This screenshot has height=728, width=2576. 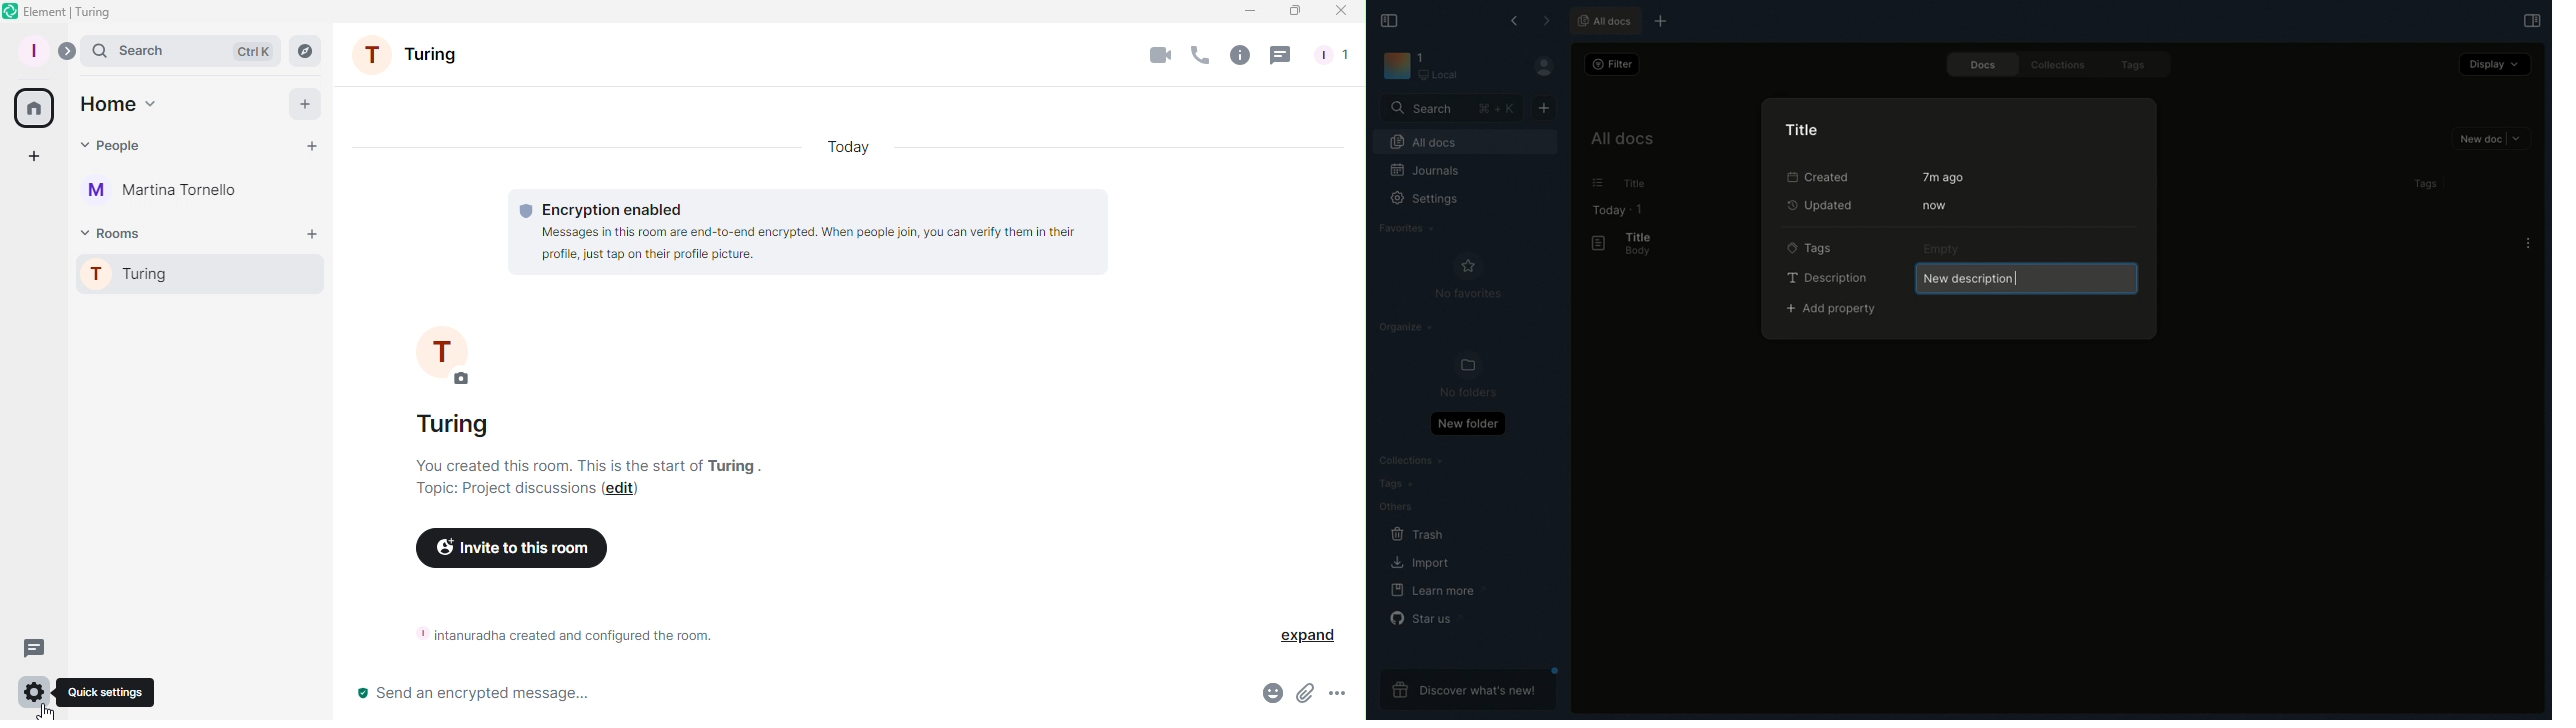 What do you see at coordinates (192, 271) in the screenshot?
I see `Turing` at bounding box center [192, 271].